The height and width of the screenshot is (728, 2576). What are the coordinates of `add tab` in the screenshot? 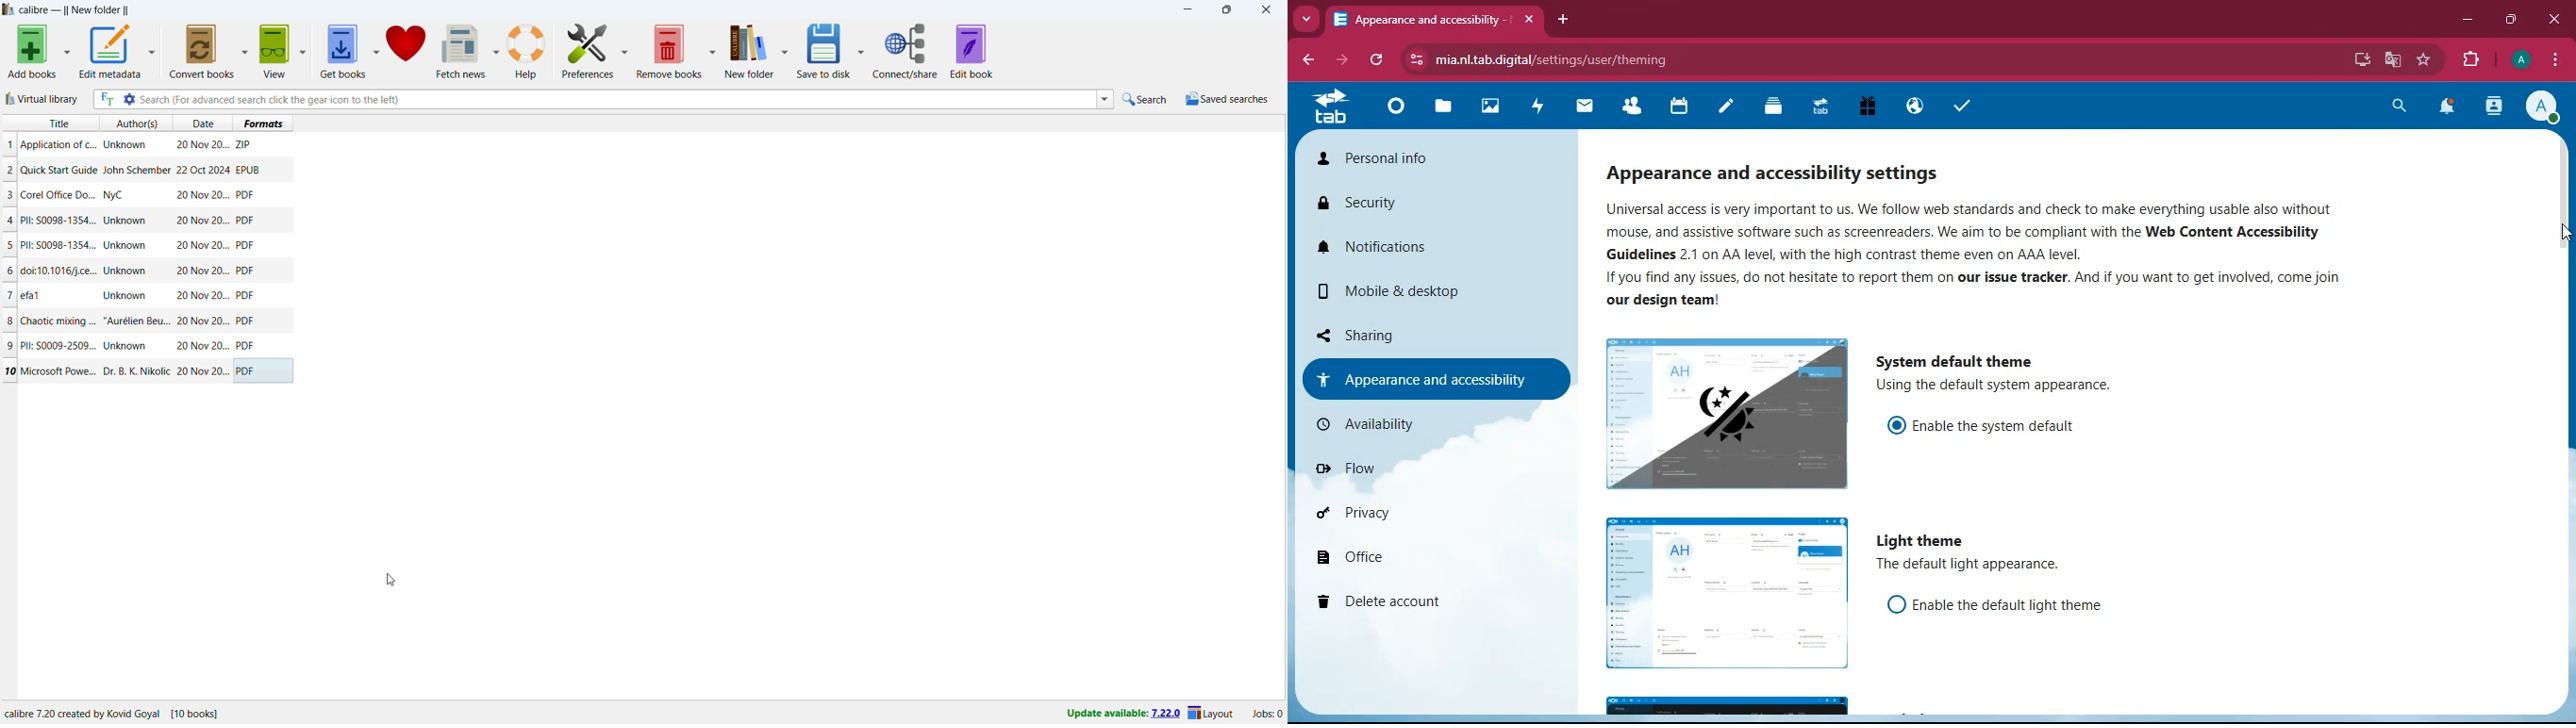 It's located at (1565, 20).